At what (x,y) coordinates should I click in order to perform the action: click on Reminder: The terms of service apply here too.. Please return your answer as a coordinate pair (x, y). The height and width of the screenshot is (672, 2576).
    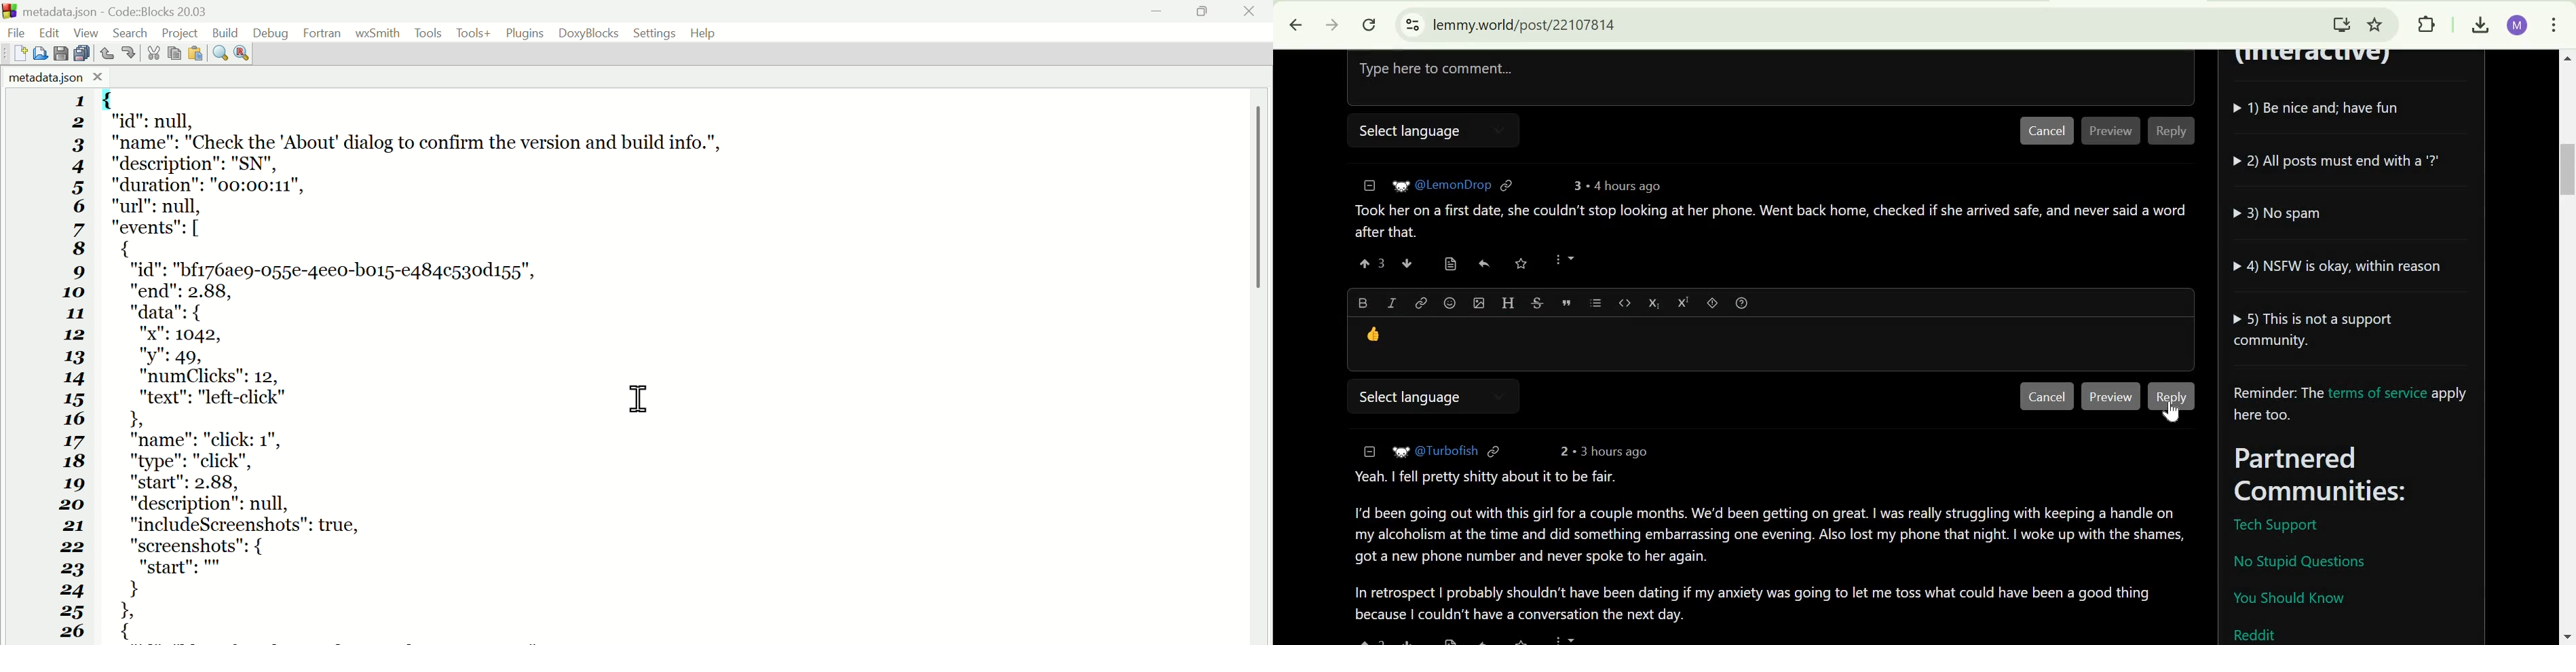
    Looking at the image, I should click on (2355, 405).